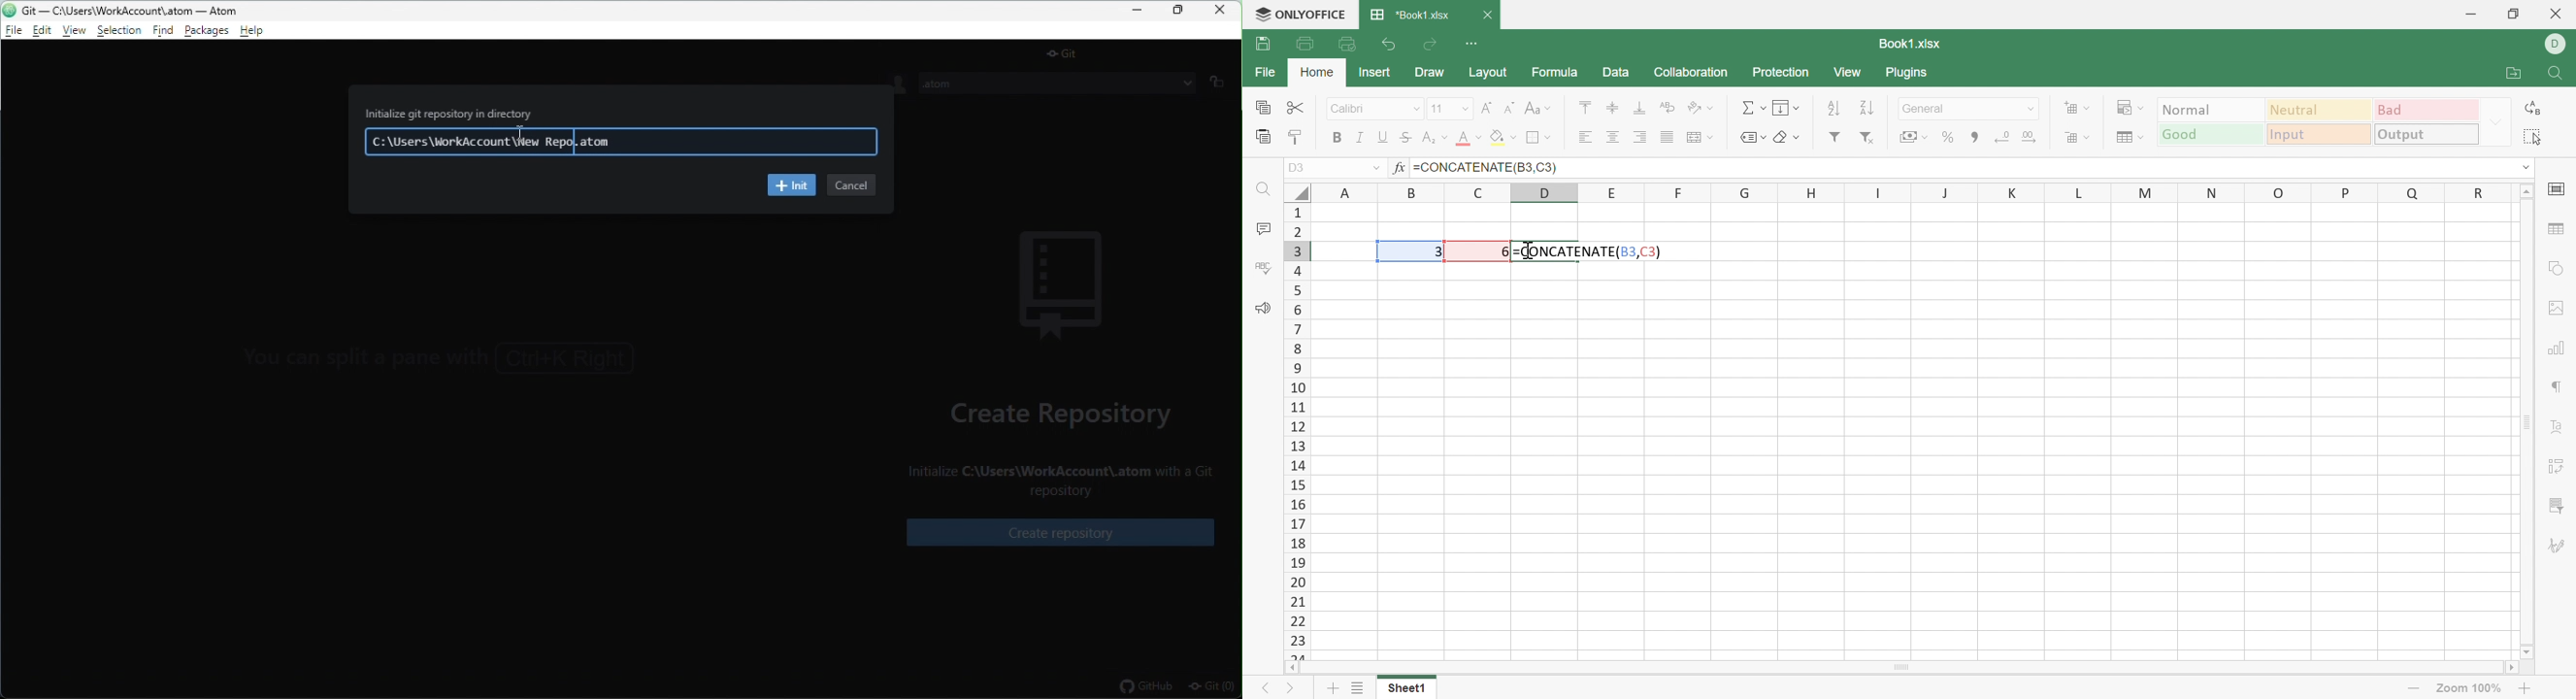 This screenshot has width=2576, height=700. What do you see at coordinates (2534, 106) in the screenshot?
I see `Replace` at bounding box center [2534, 106].